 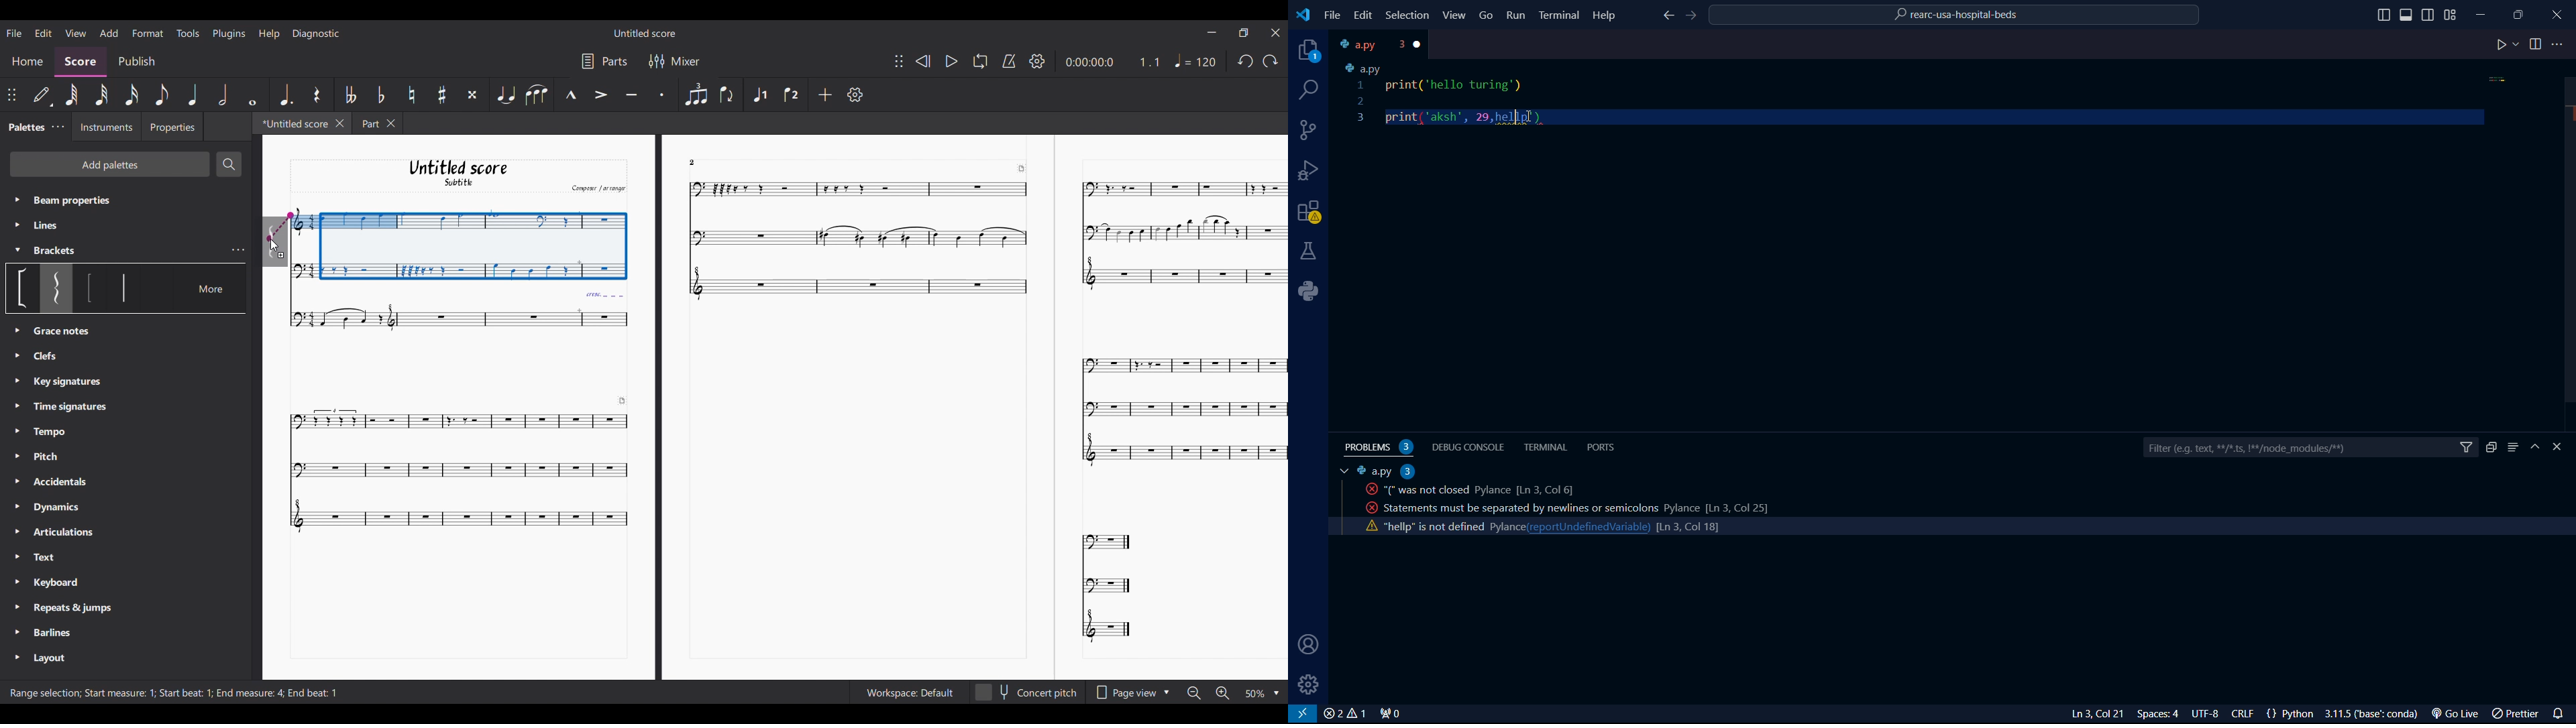 What do you see at coordinates (340, 123) in the screenshot?
I see `Close` at bounding box center [340, 123].